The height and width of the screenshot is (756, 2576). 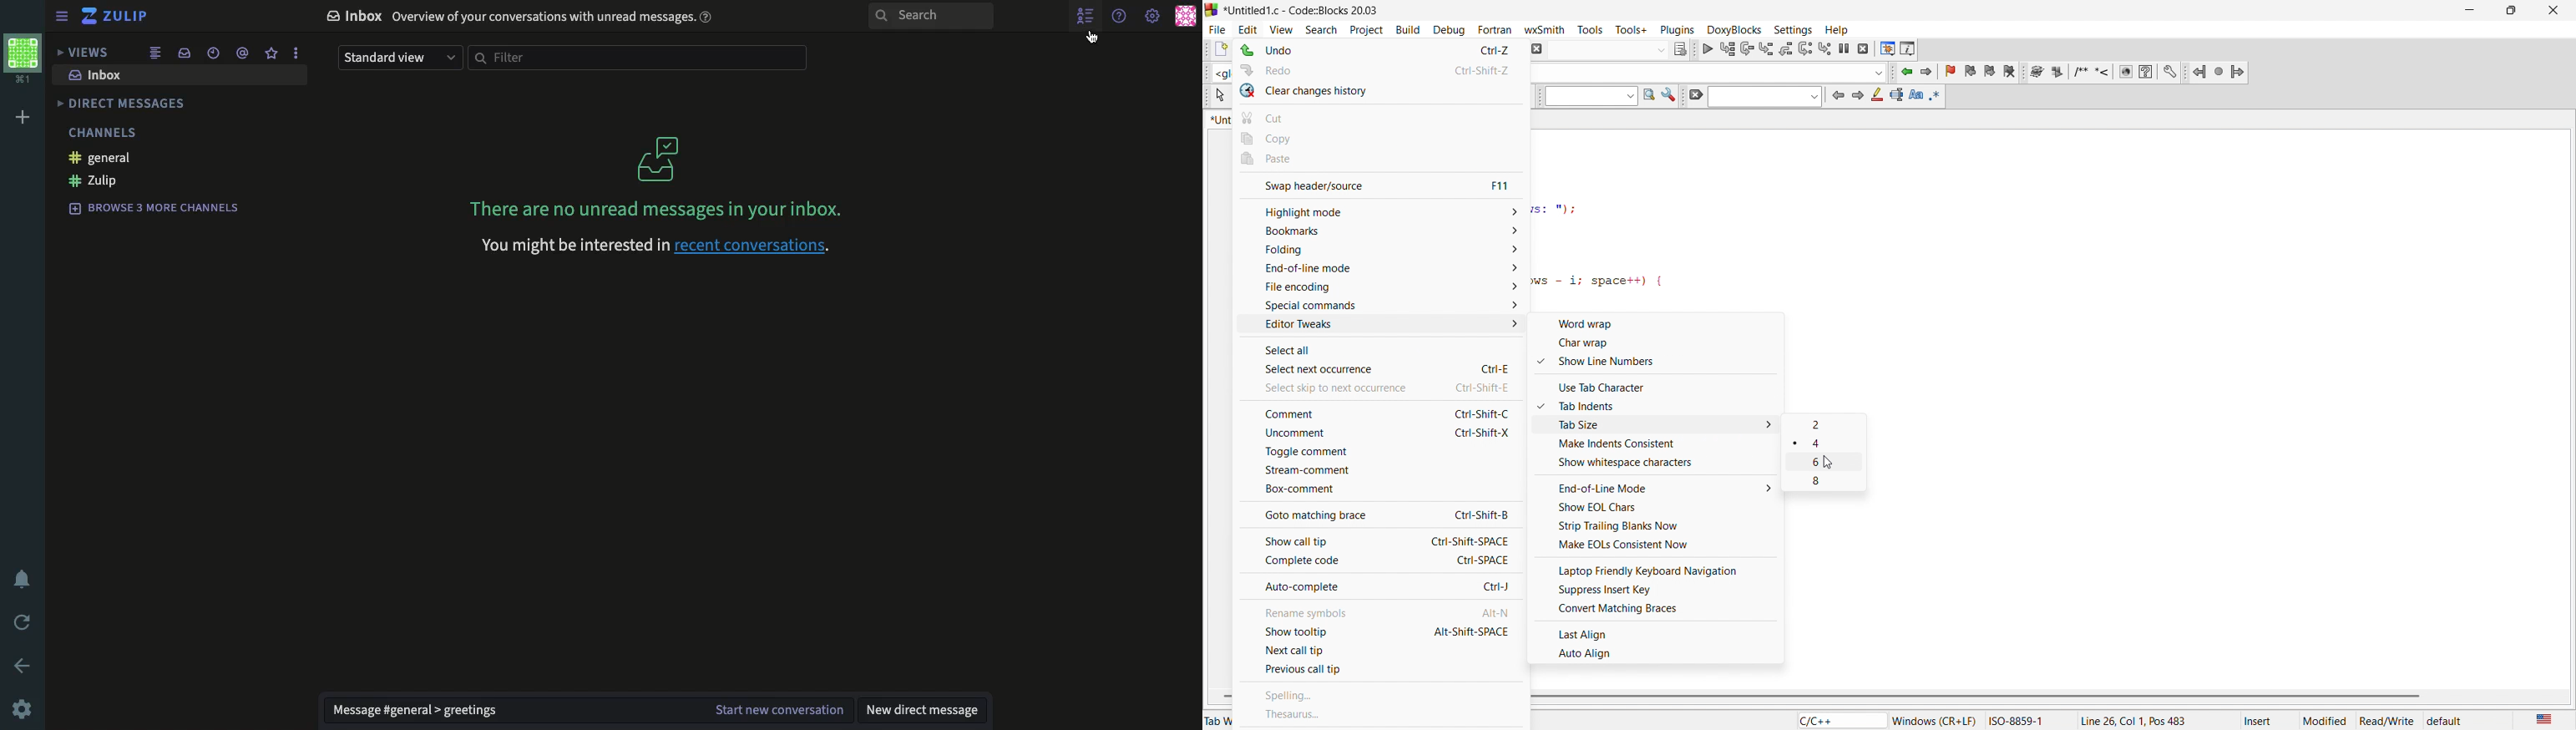 I want to click on settings, so click(x=1153, y=18).